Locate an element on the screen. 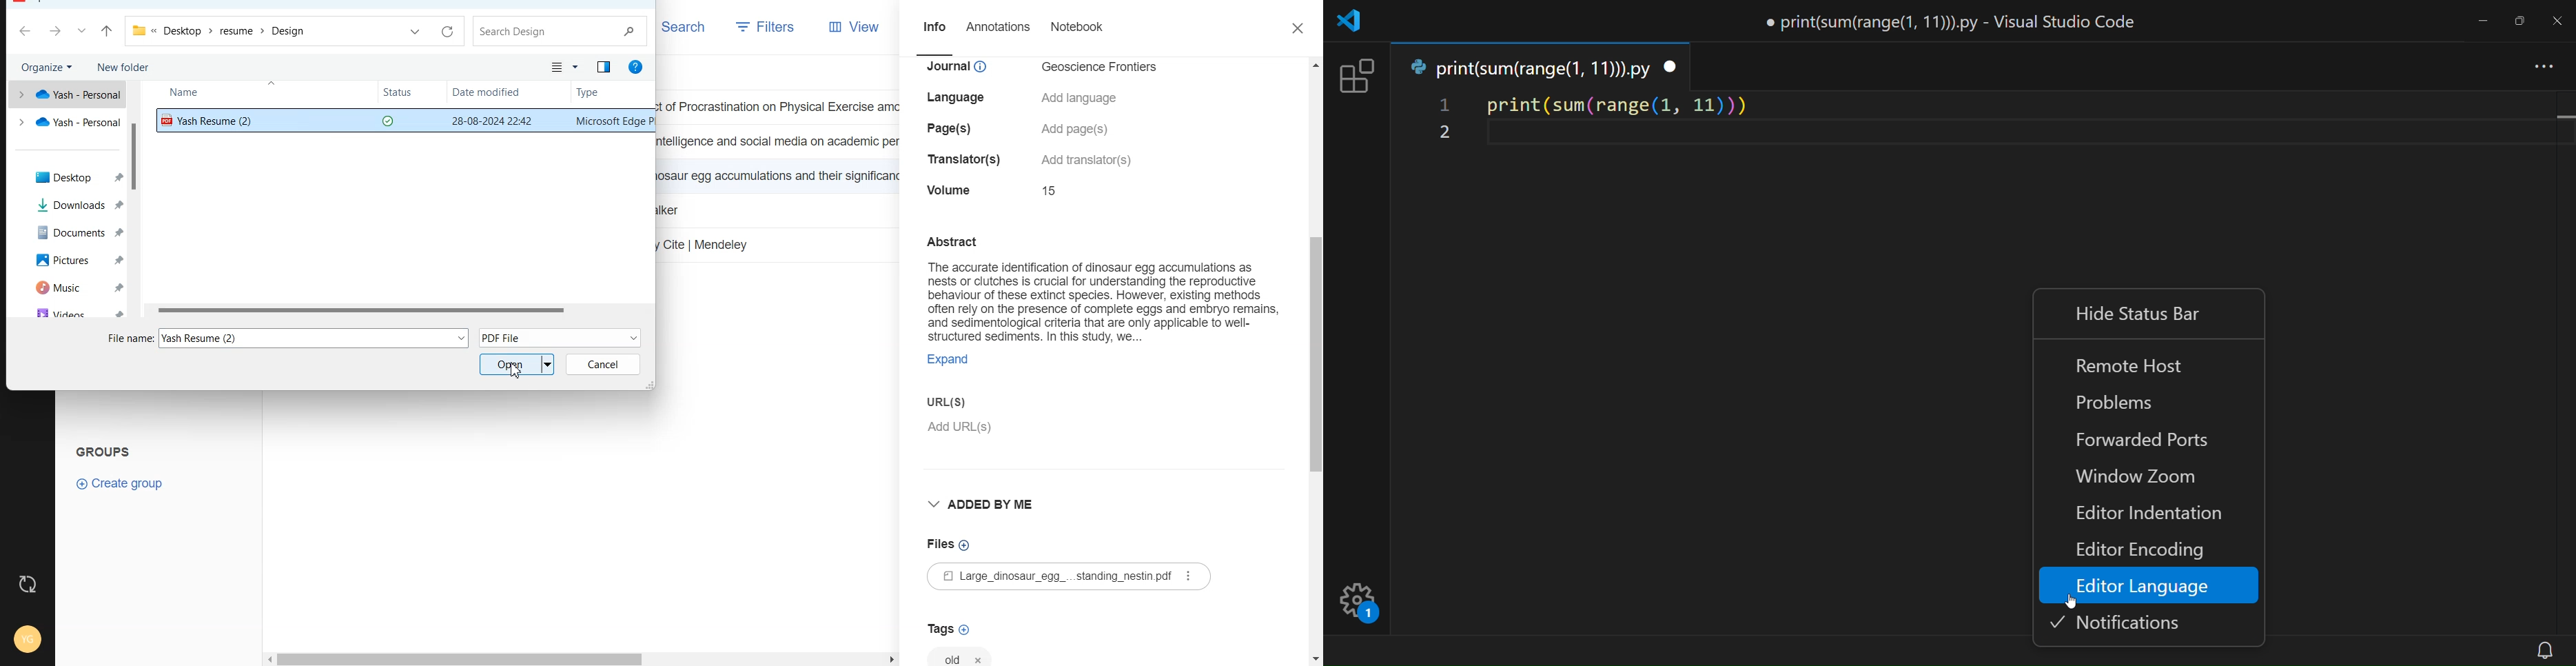 The image size is (2576, 672). Up to is located at coordinates (107, 32).